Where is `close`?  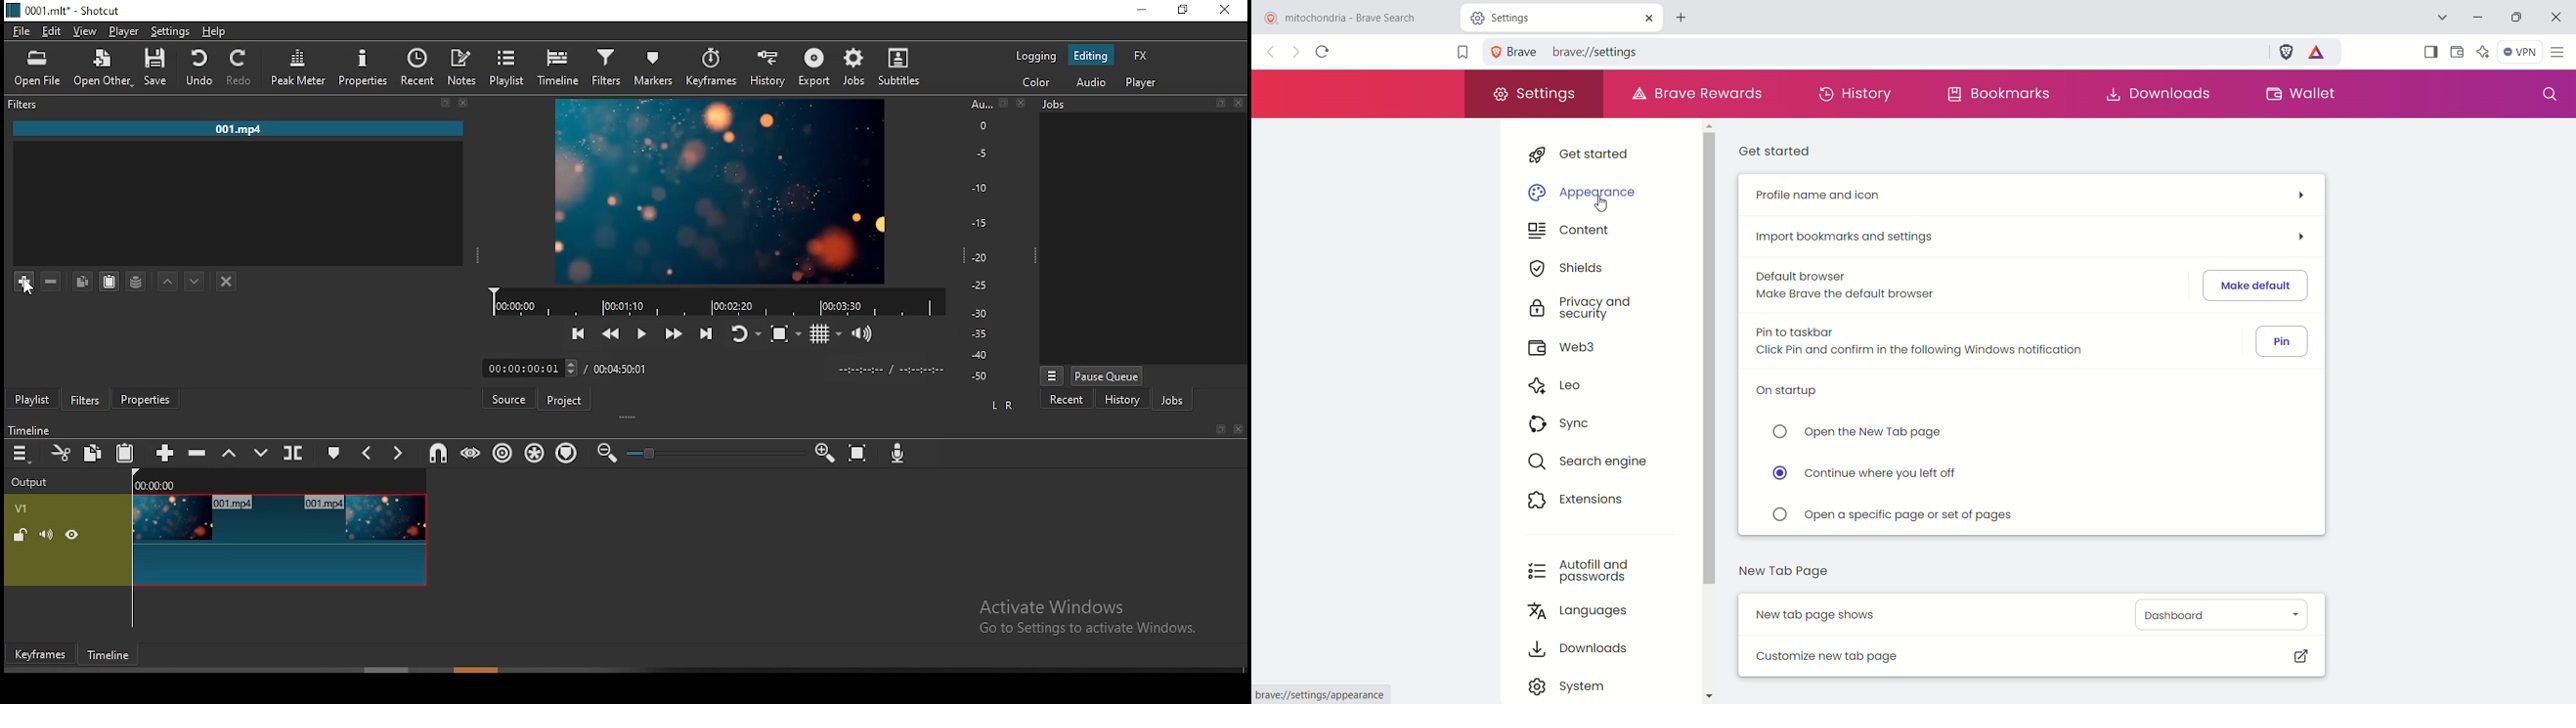 close is located at coordinates (1239, 430).